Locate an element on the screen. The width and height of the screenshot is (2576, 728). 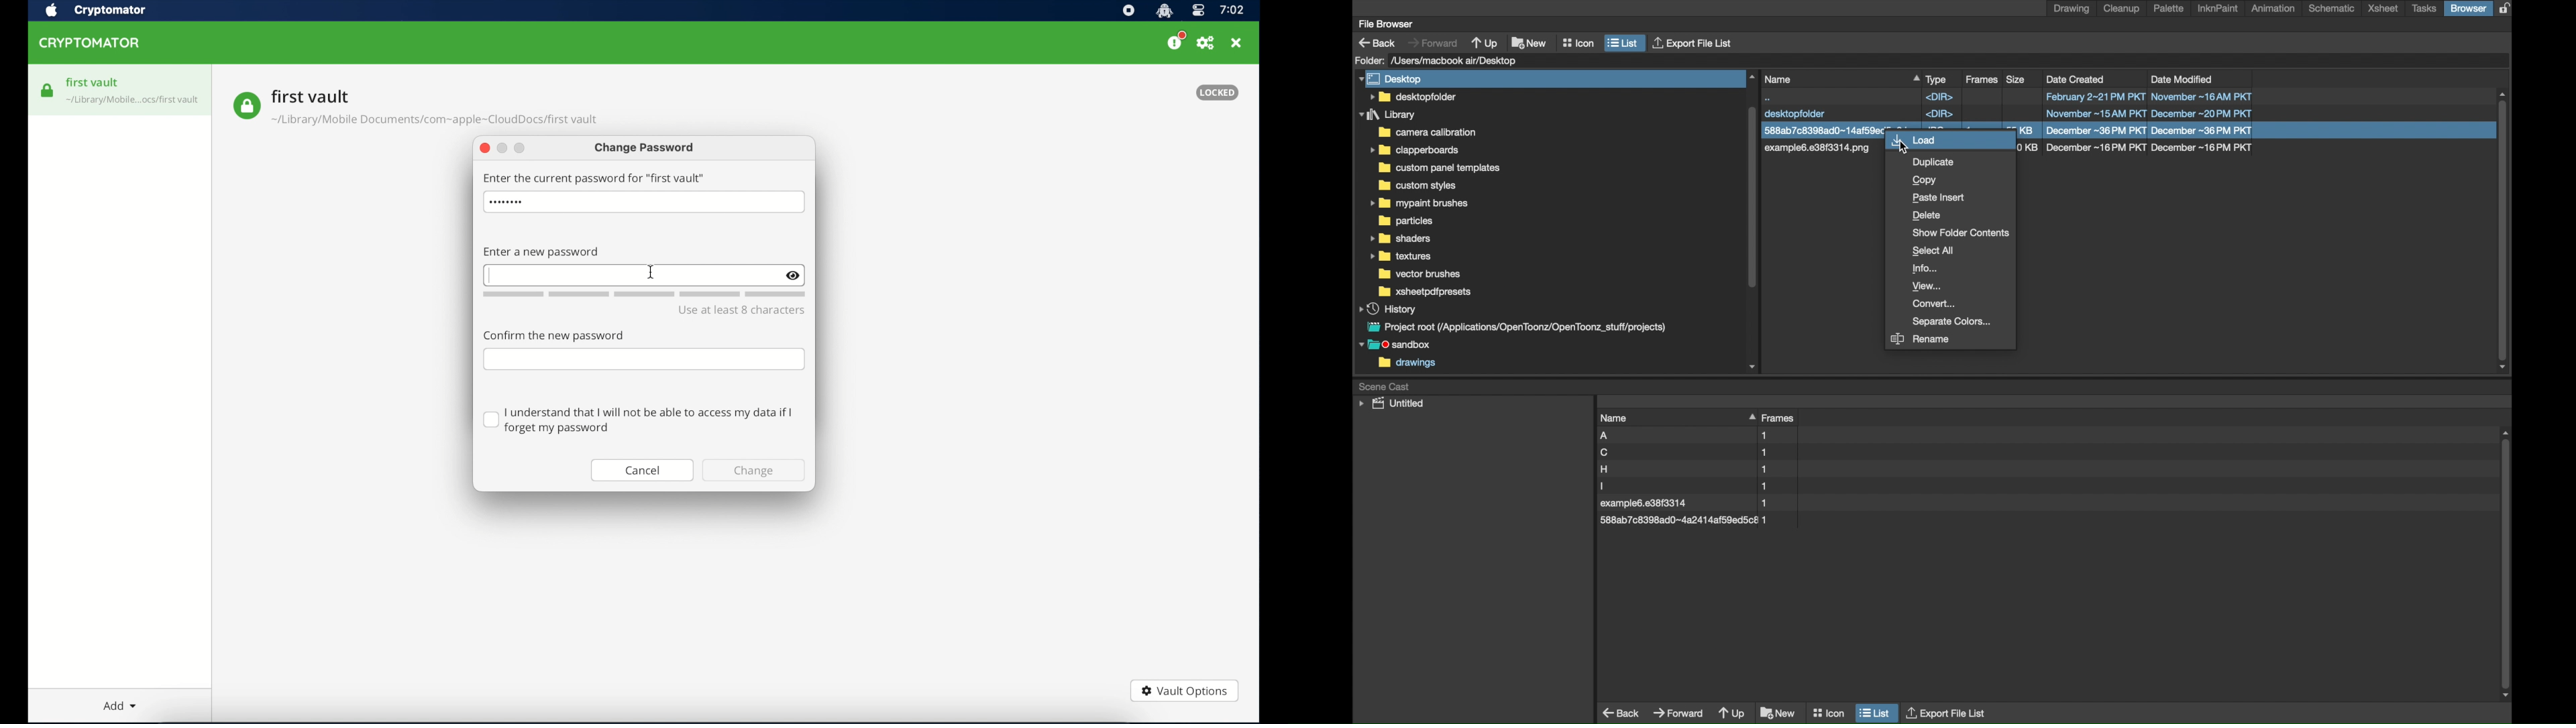
close is located at coordinates (1236, 43).